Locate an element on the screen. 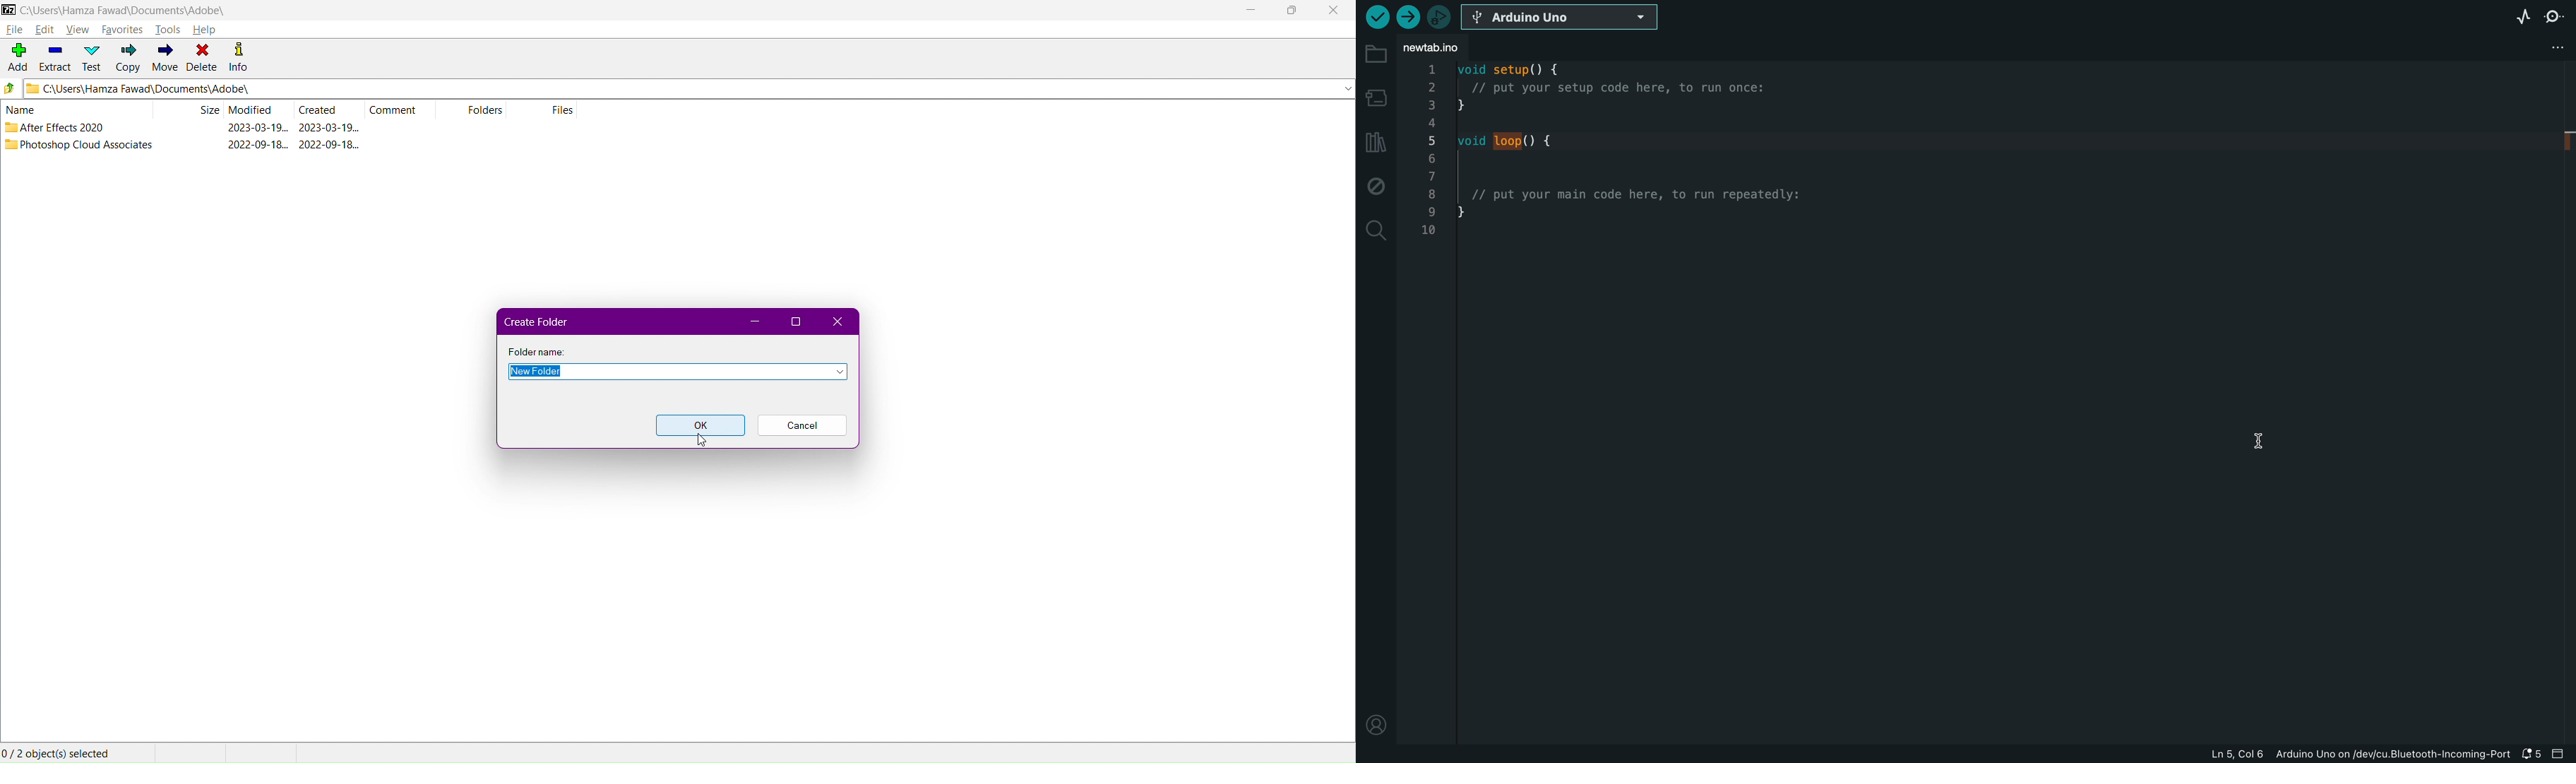  Test is located at coordinates (91, 58).